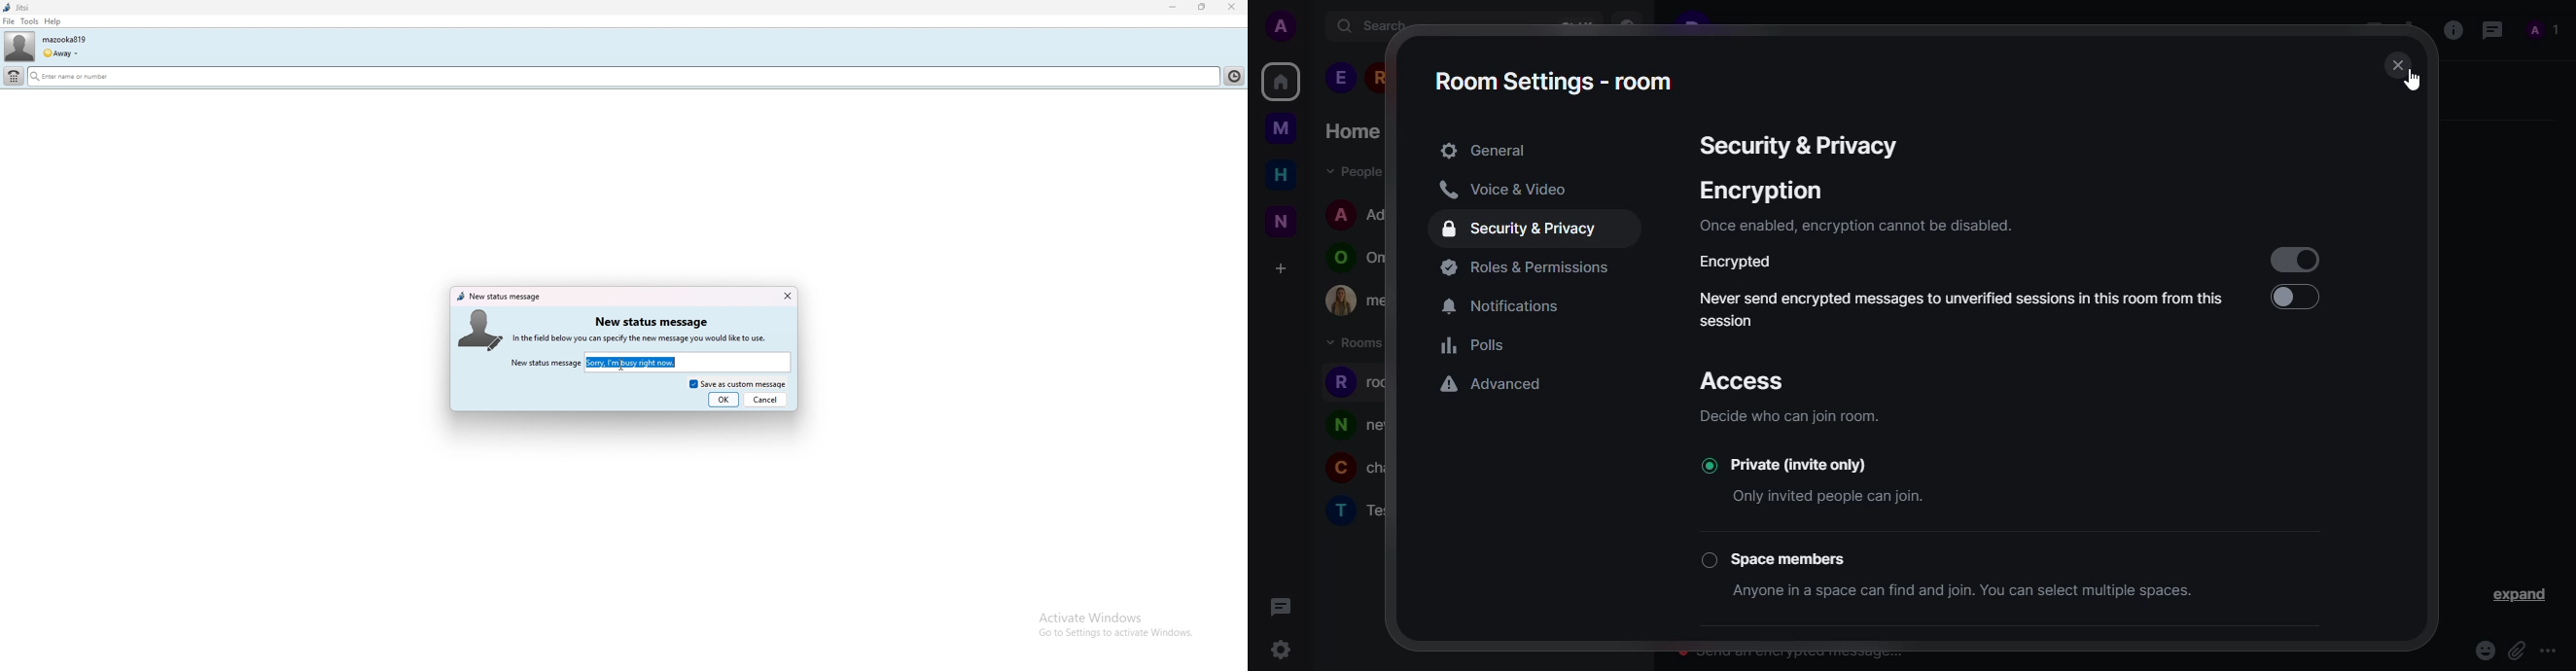 The width and height of the screenshot is (2576, 672). What do you see at coordinates (1781, 560) in the screenshot?
I see `Soace members button` at bounding box center [1781, 560].